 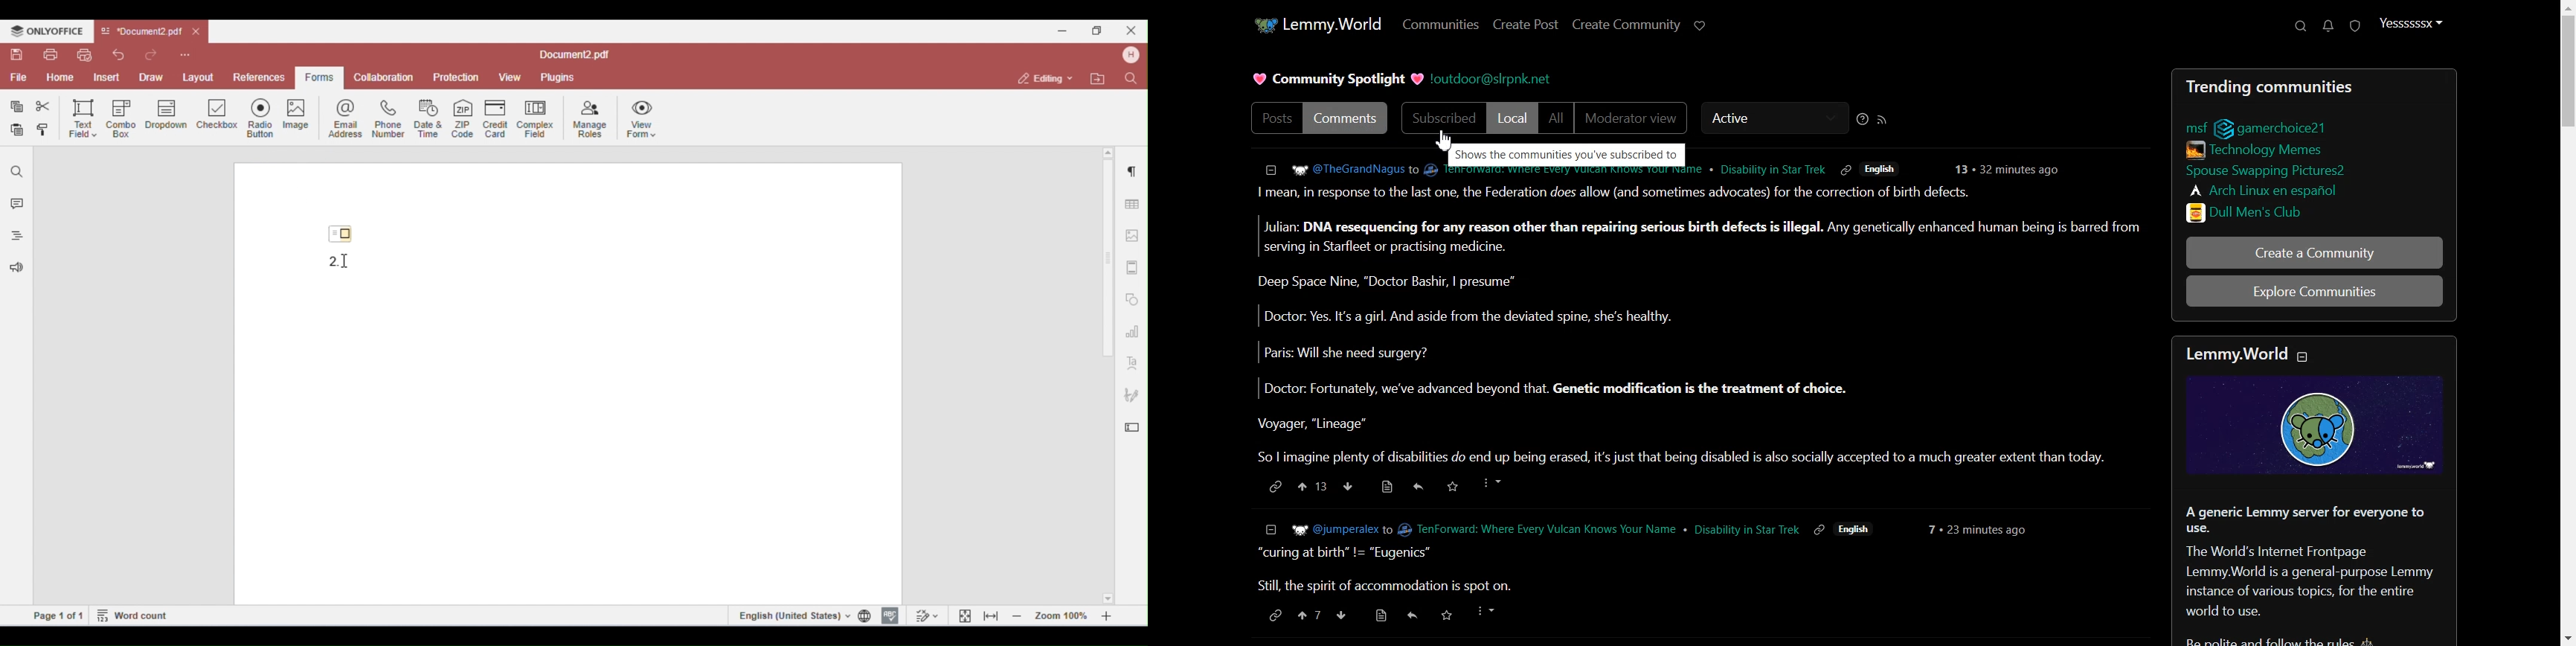 I want to click on copy link, so click(x=1273, y=615).